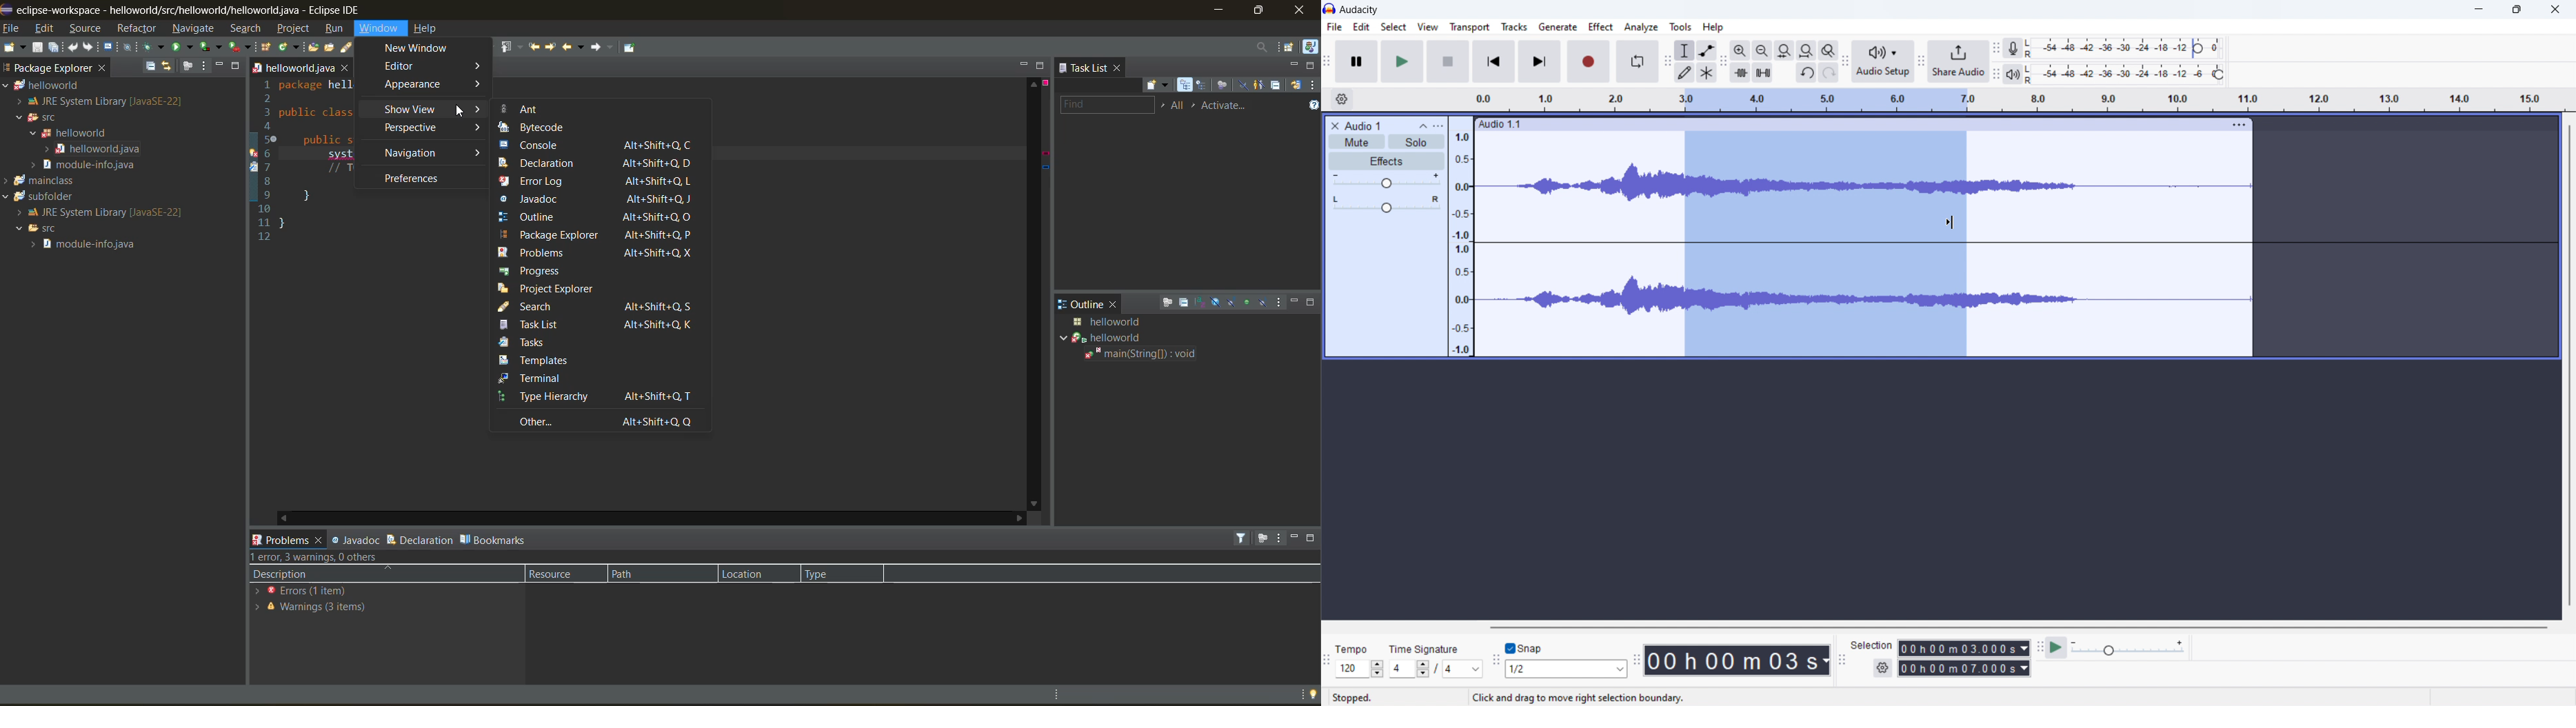 The width and height of the screenshot is (2576, 728). Describe the element at coordinates (322, 594) in the screenshot. I see `errors (1 items)` at that location.